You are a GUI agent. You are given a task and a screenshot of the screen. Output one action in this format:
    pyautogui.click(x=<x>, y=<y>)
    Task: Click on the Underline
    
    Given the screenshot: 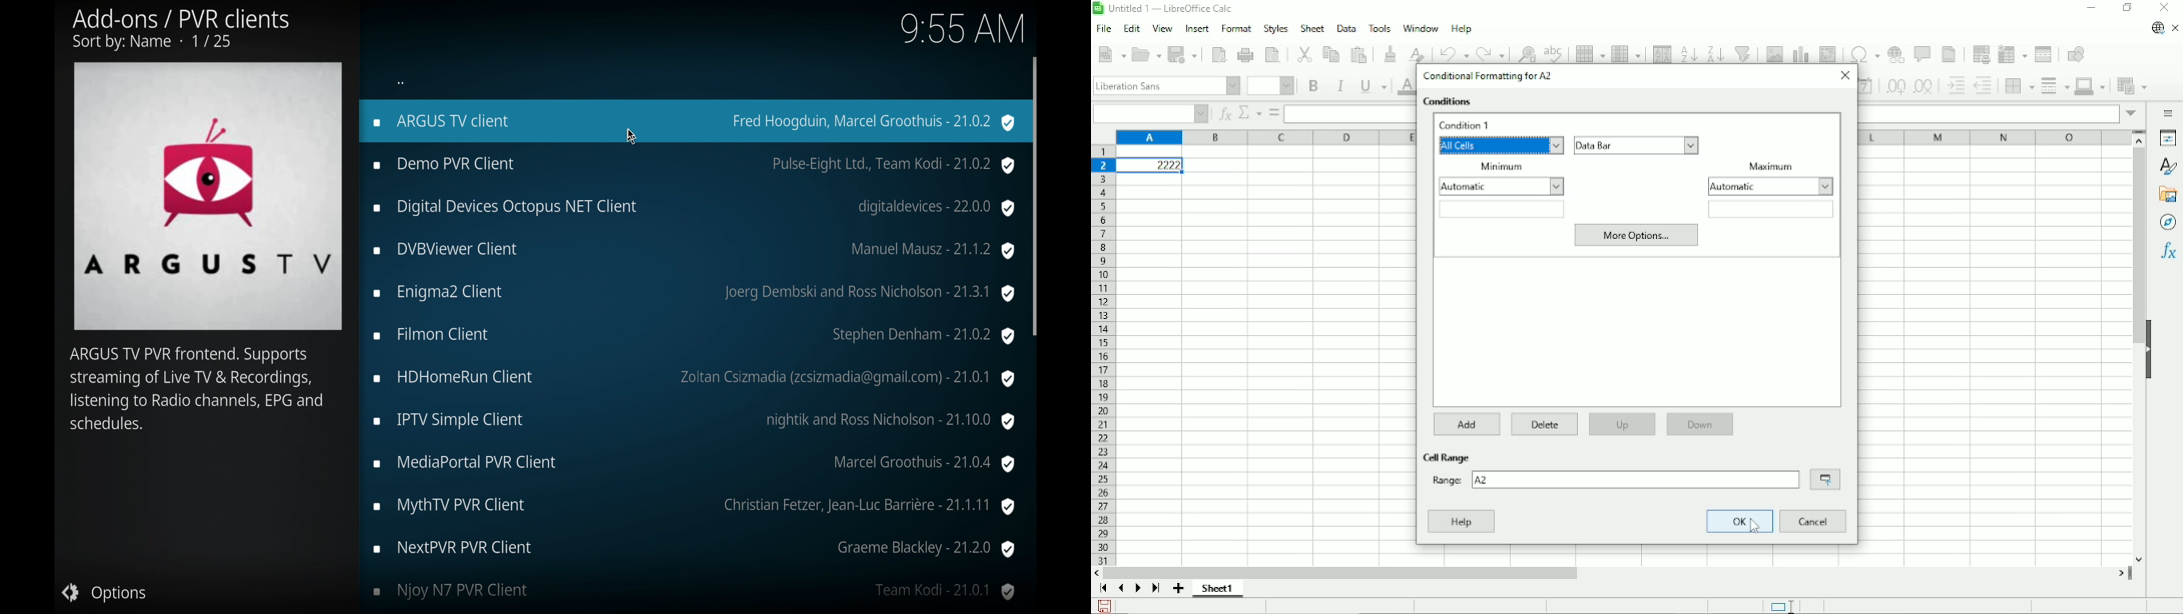 What is the action you would take?
    pyautogui.click(x=1373, y=87)
    